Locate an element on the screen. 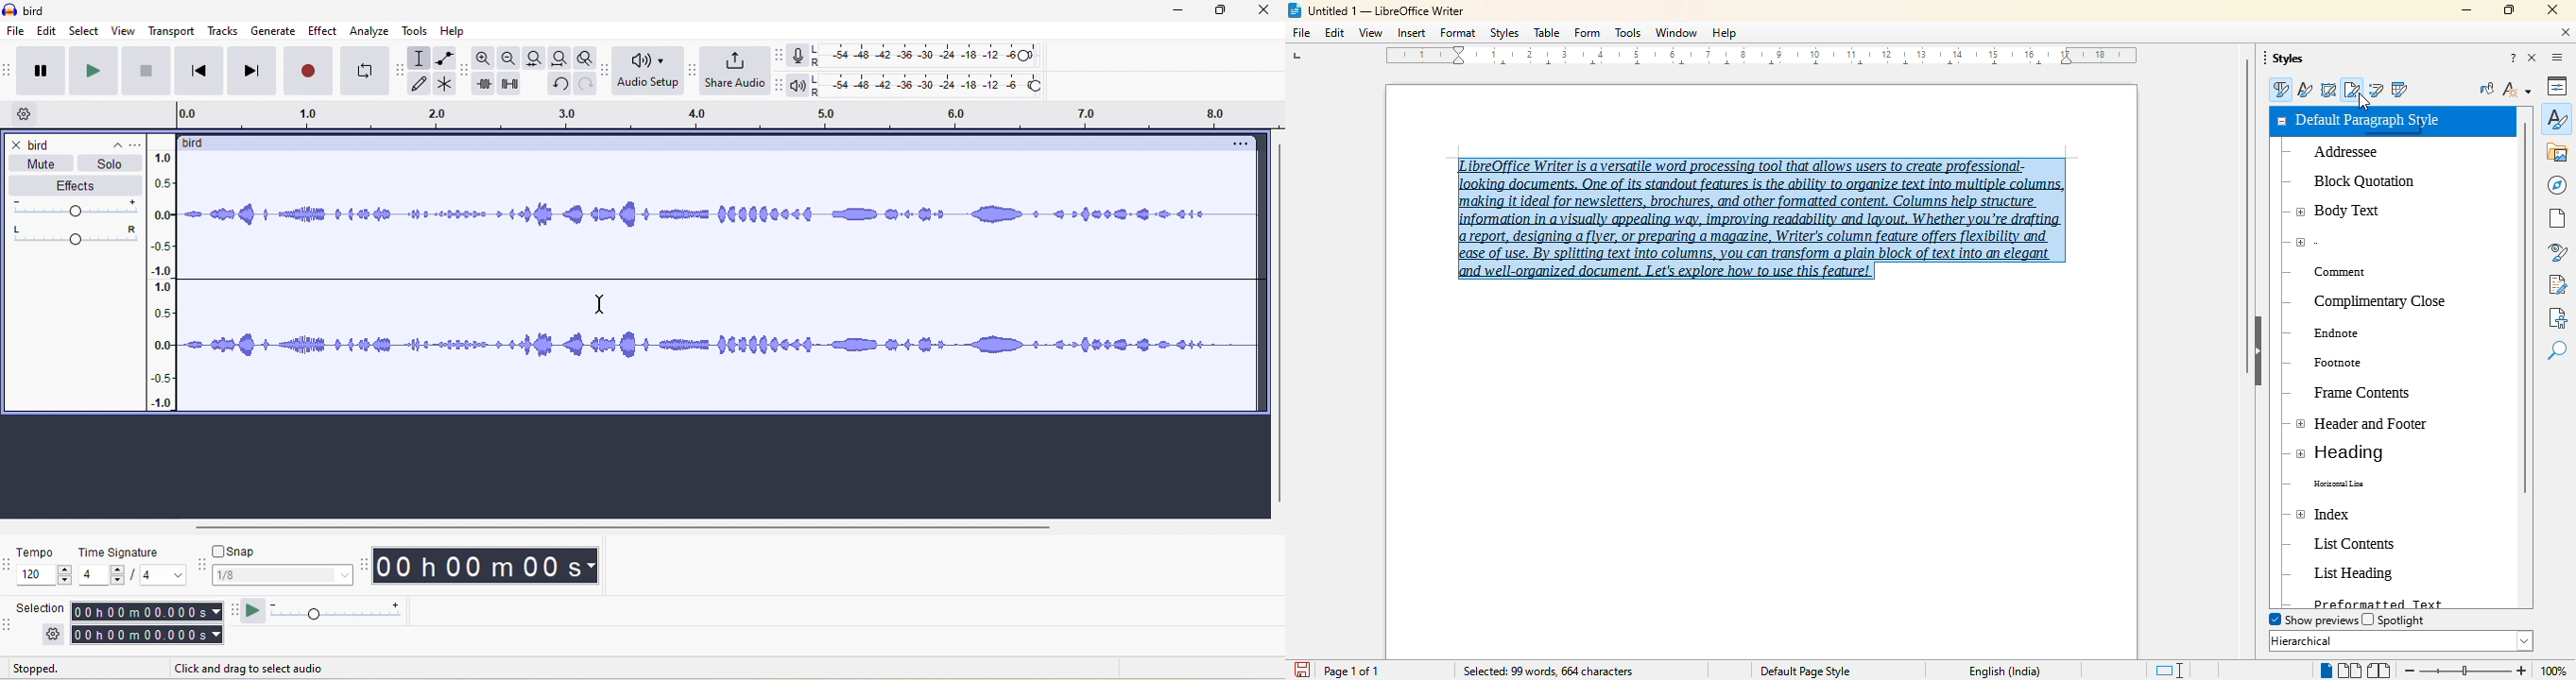 This screenshot has width=2576, height=700. open menu is located at coordinates (139, 143).